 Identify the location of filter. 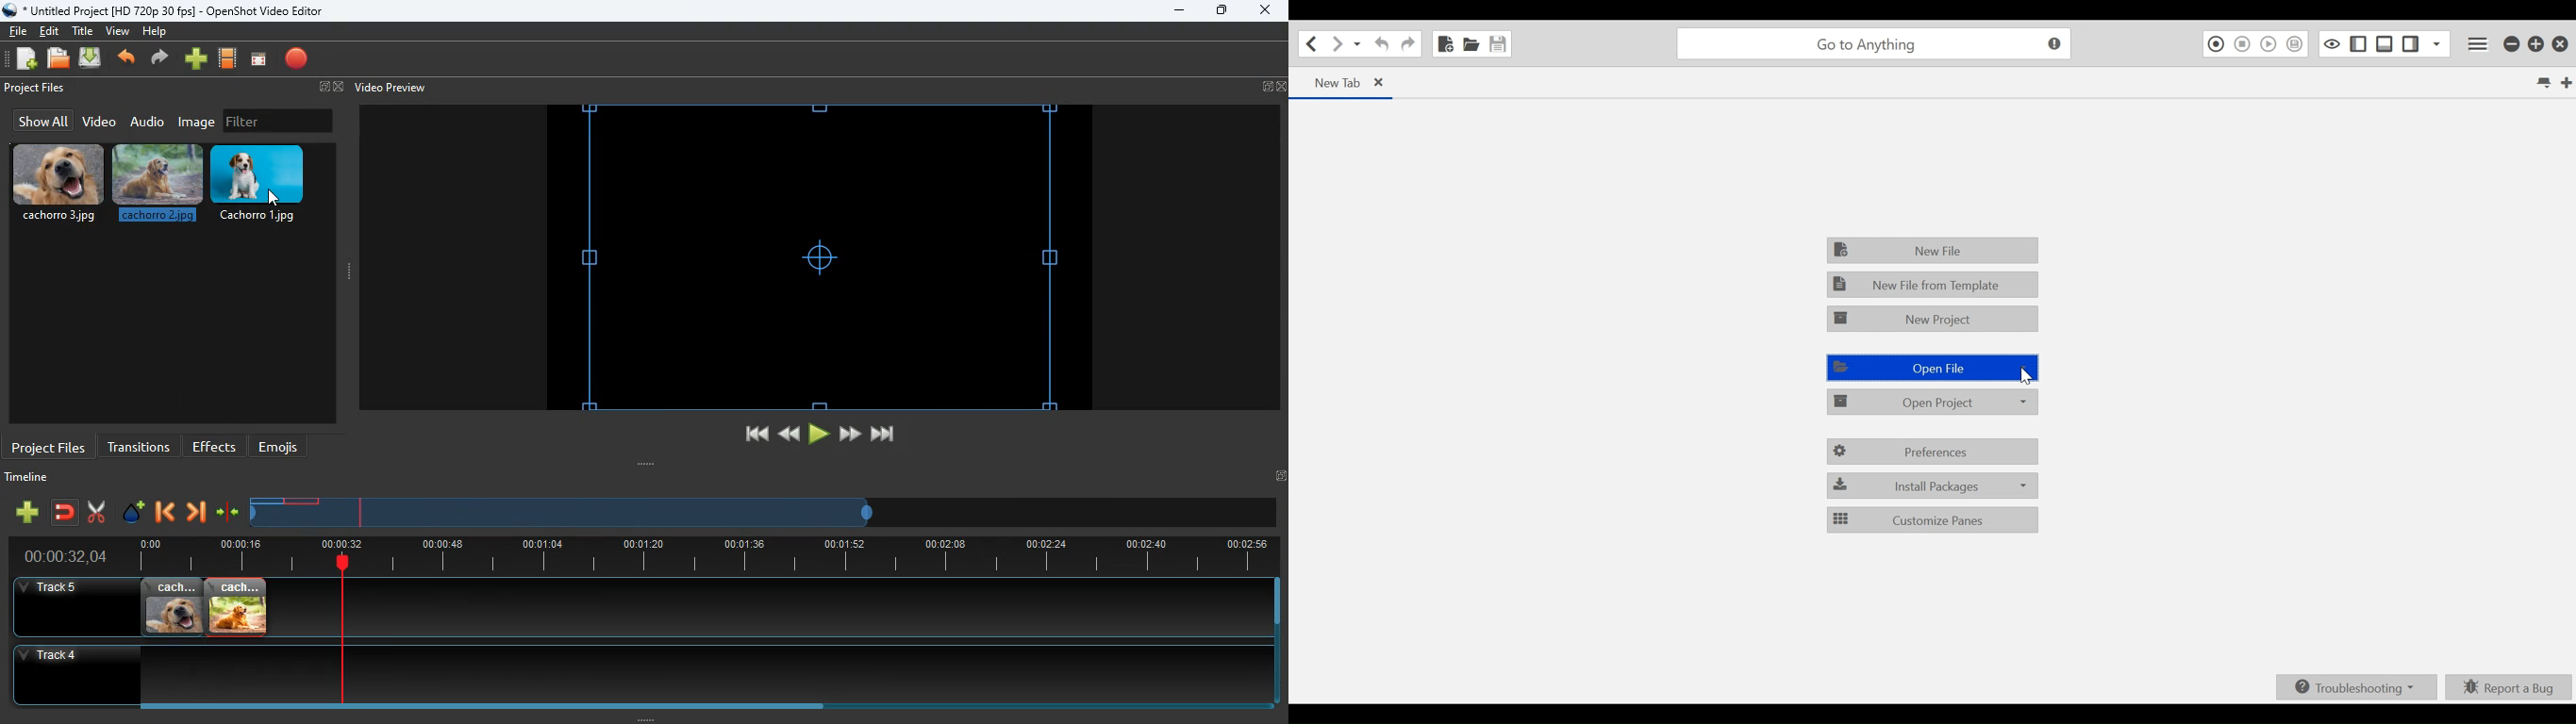
(278, 121).